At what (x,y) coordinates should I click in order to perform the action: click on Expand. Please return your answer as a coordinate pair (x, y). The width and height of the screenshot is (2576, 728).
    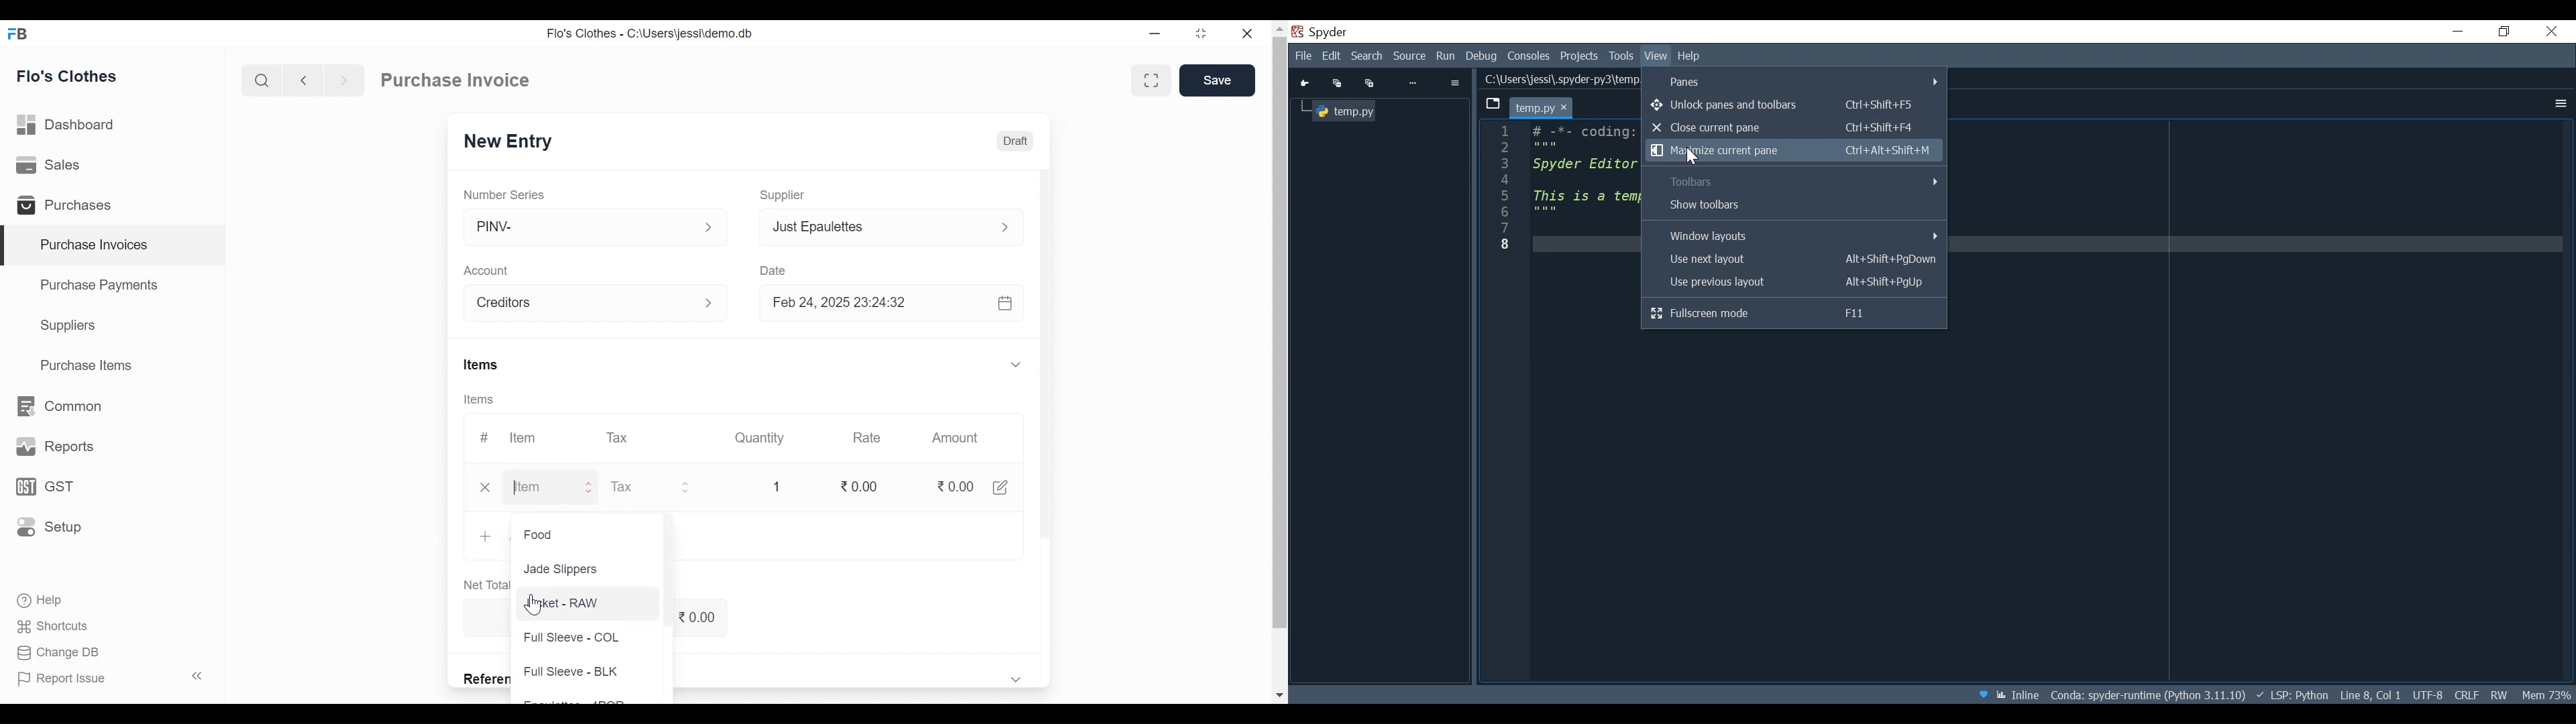
    Looking at the image, I should click on (710, 303).